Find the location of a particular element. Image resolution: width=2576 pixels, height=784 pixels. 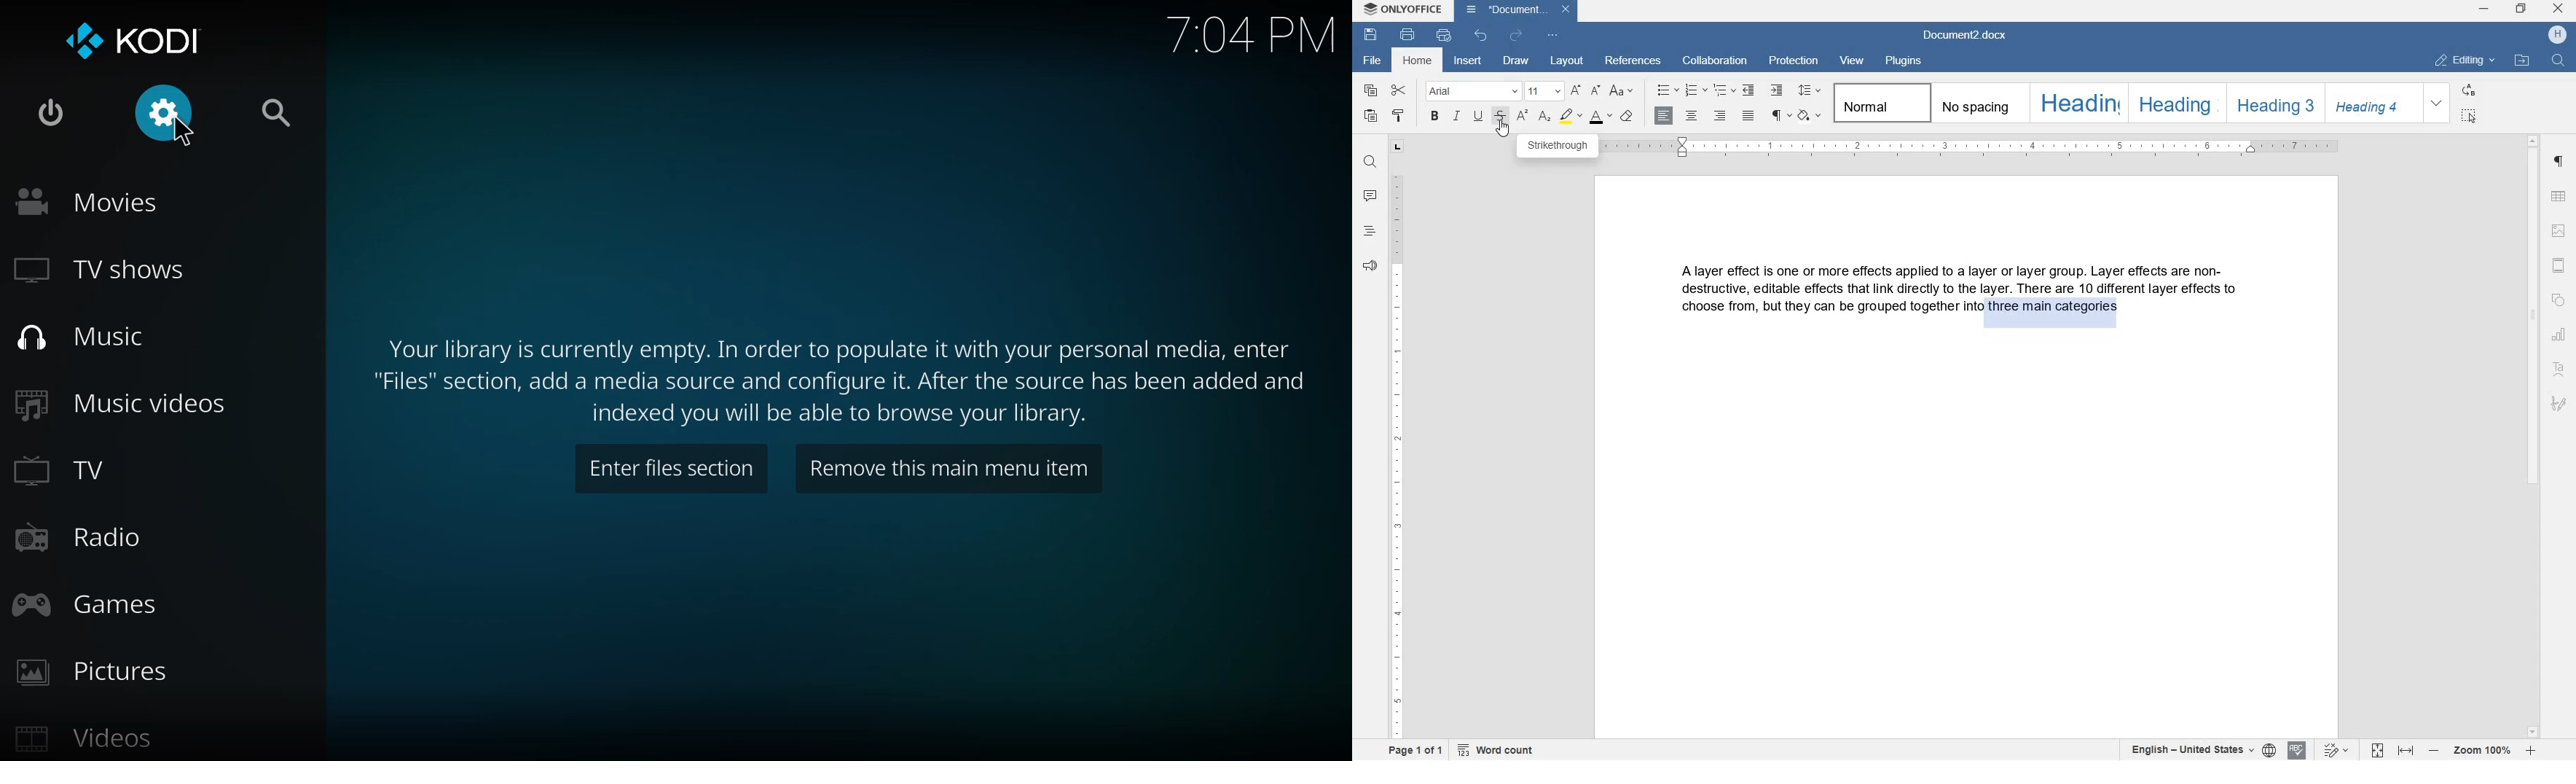

decrement font size is located at coordinates (1597, 91).